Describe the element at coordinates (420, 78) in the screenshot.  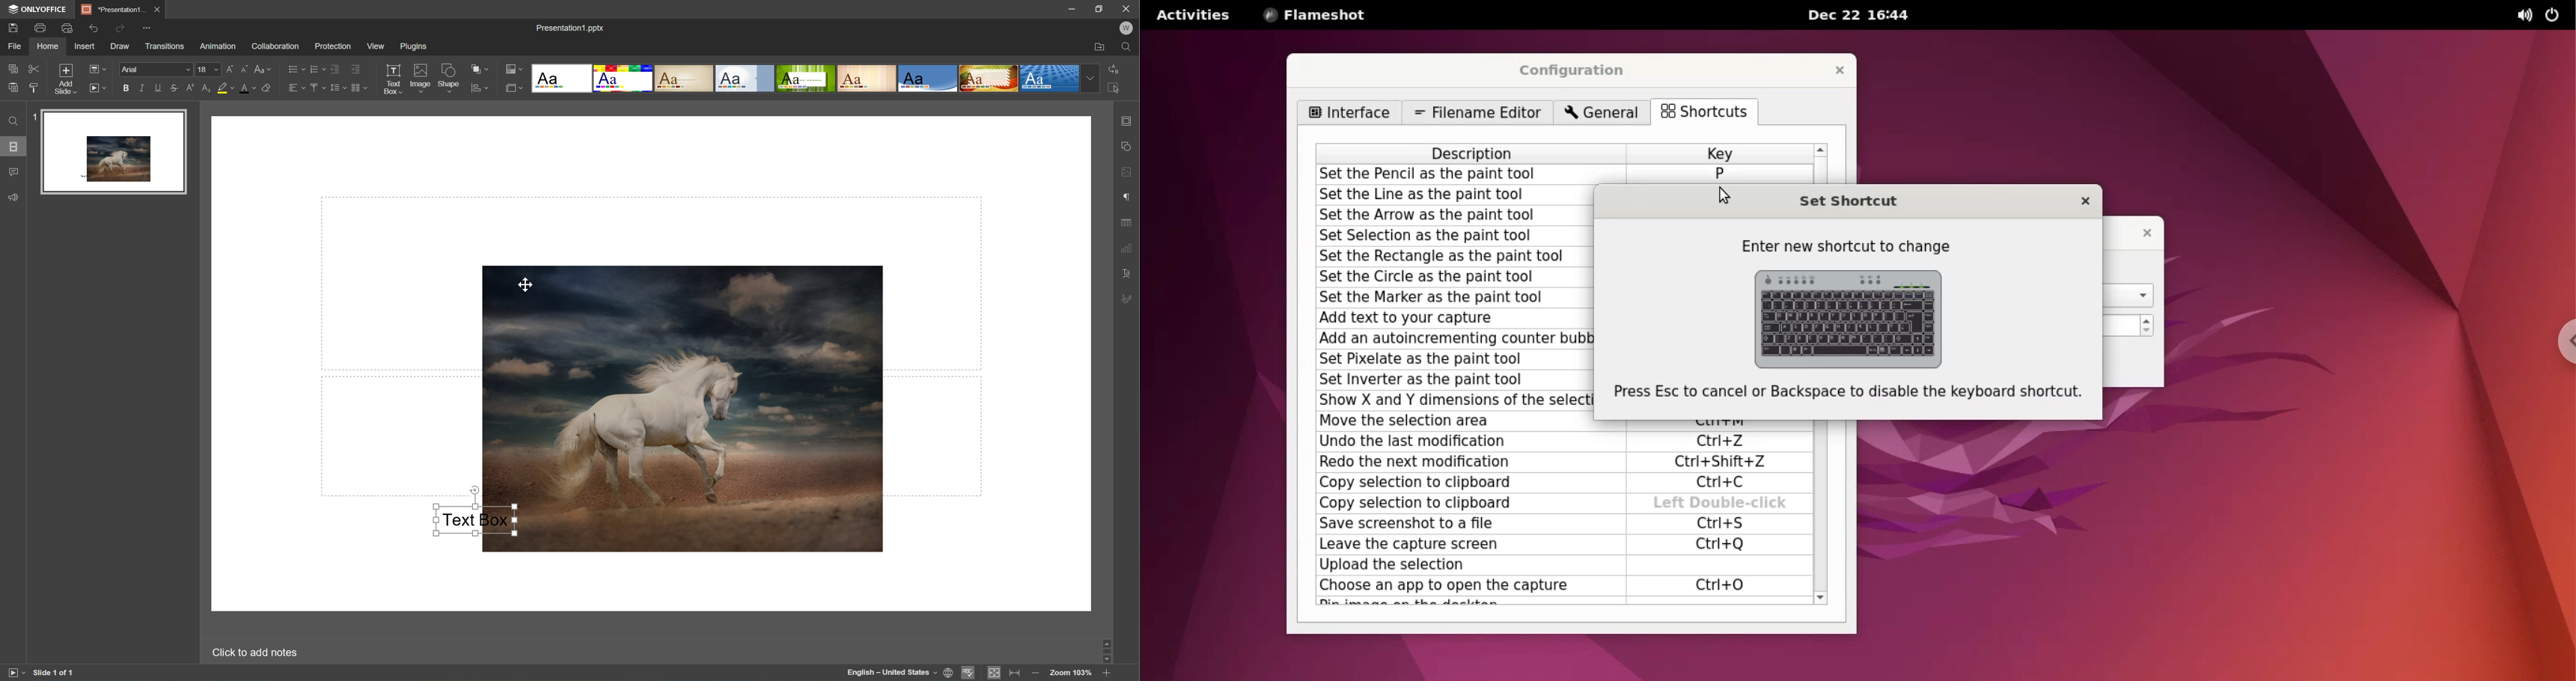
I see `Image` at that location.